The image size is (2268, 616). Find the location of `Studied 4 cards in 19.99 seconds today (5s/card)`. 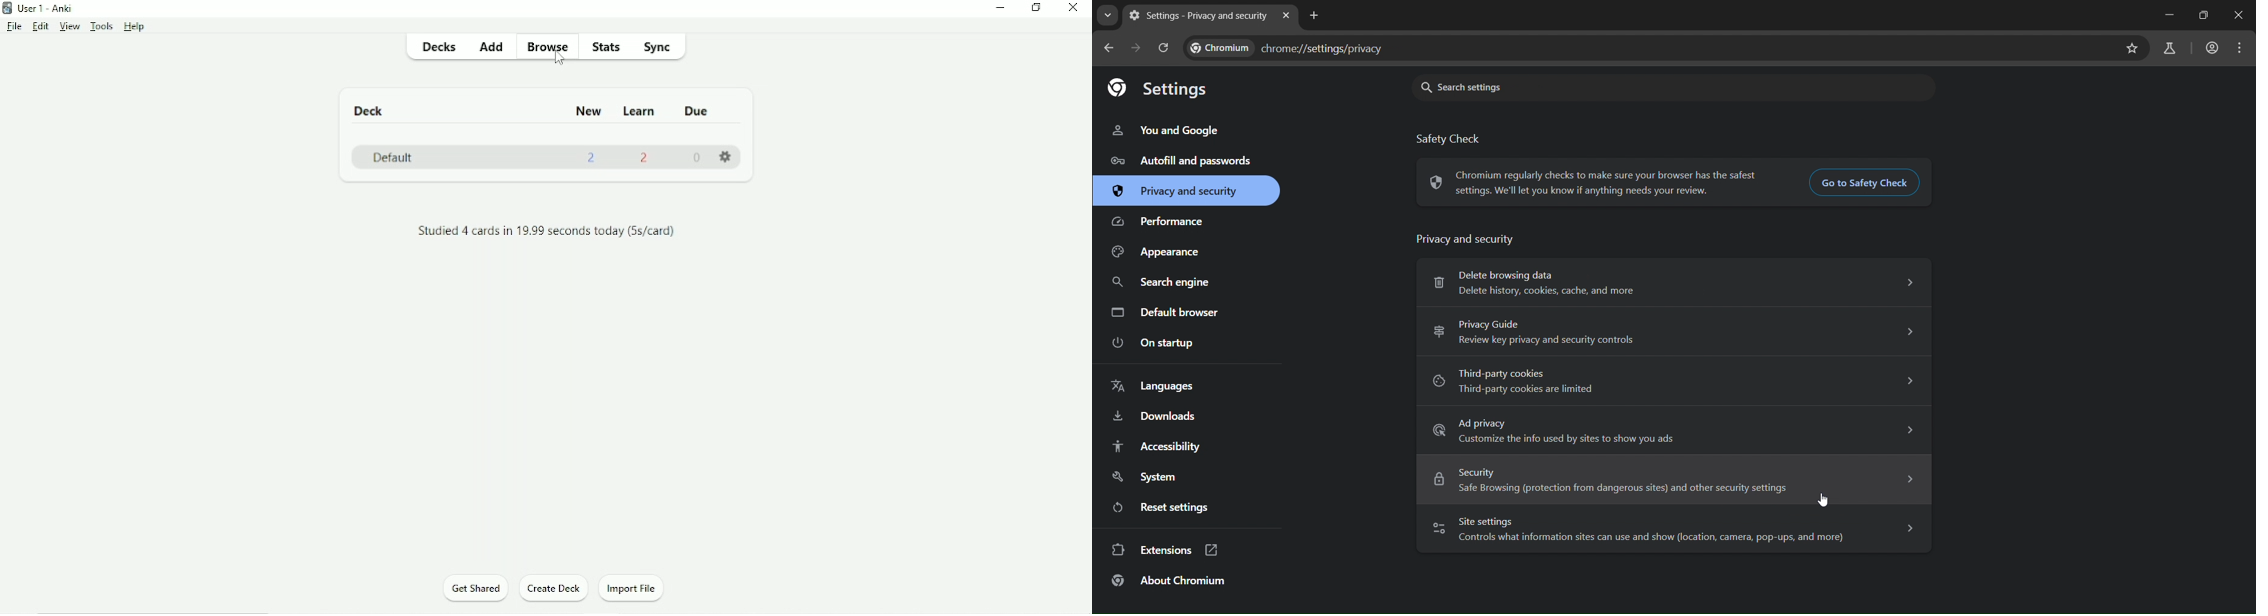

Studied 4 cards in 19.99 seconds today (5s/card) is located at coordinates (551, 231).